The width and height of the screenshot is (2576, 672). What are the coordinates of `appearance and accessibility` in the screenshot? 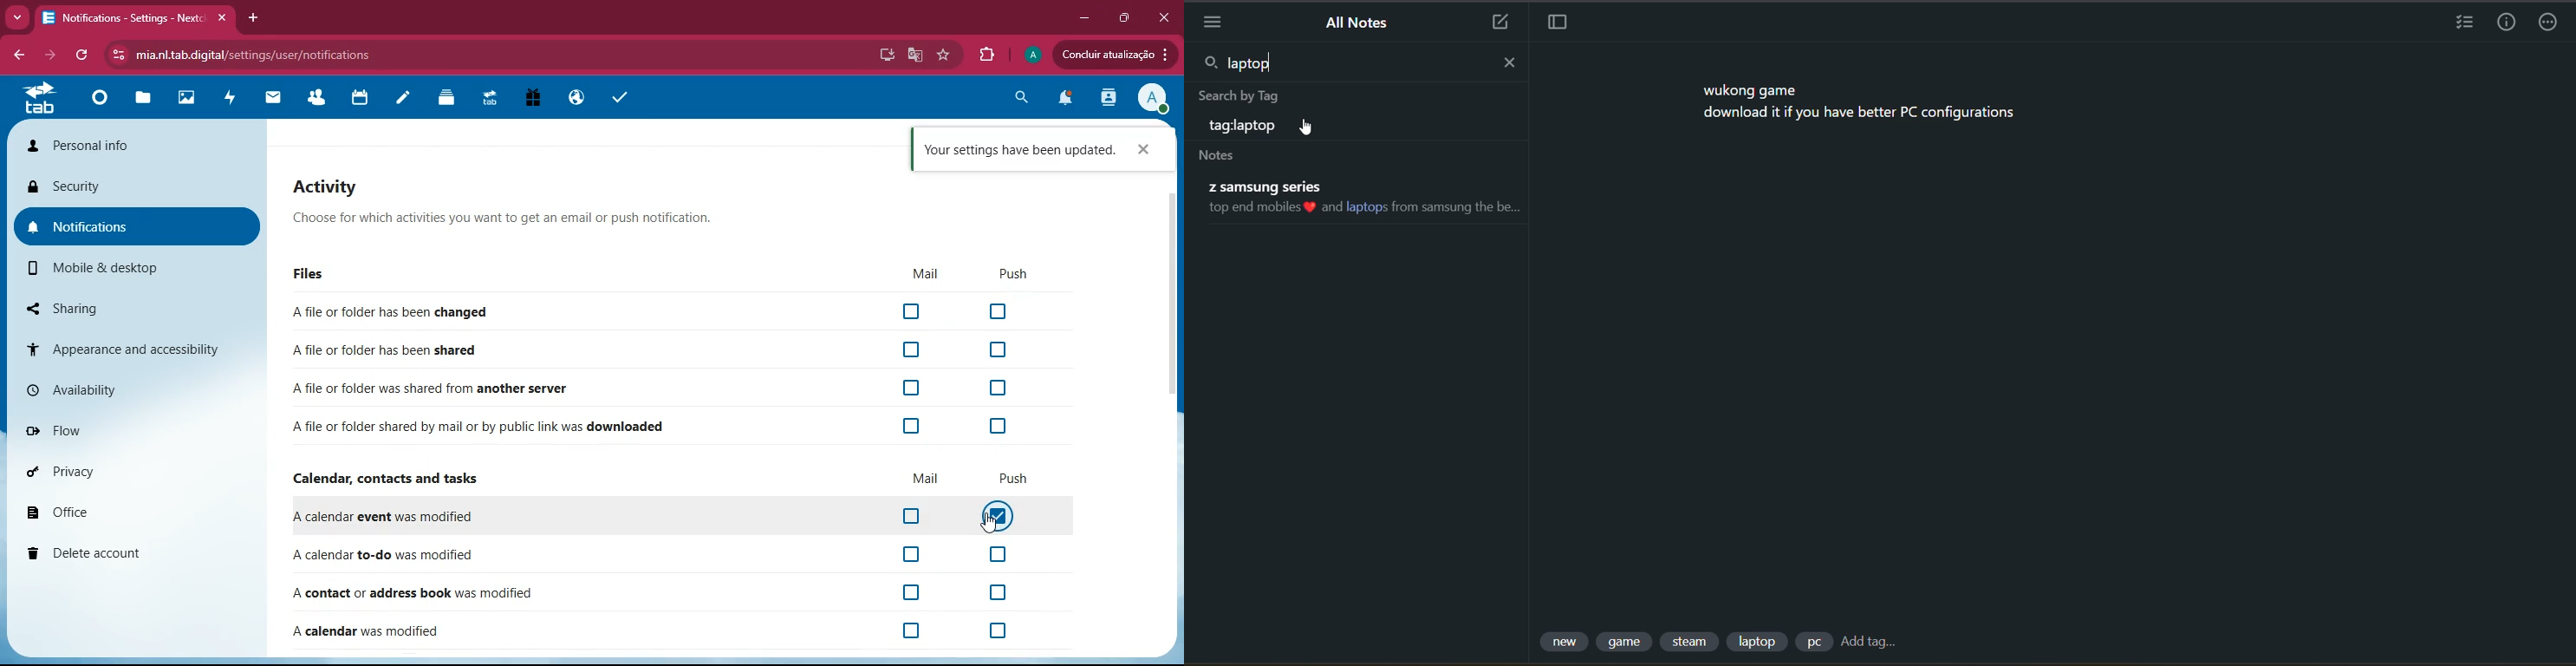 It's located at (135, 348).